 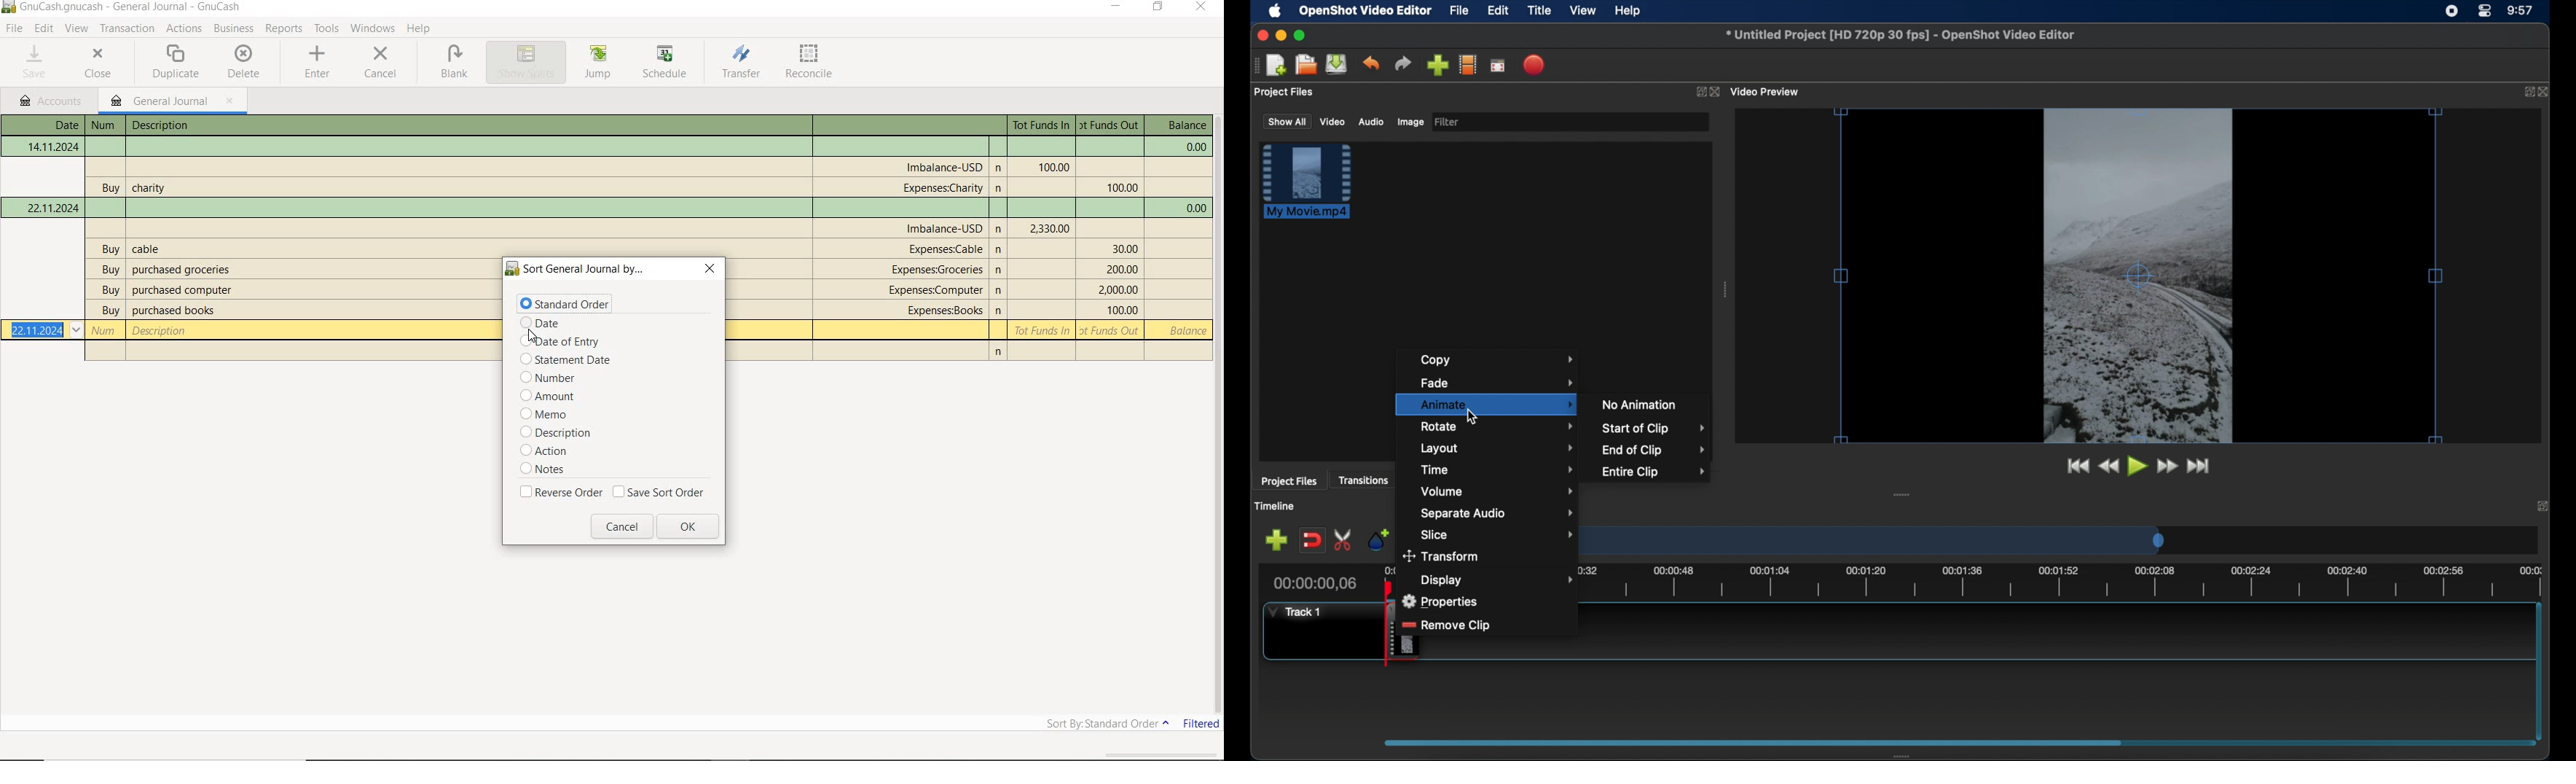 I want to click on Tot Funds Out, so click(x=1110, y=125).